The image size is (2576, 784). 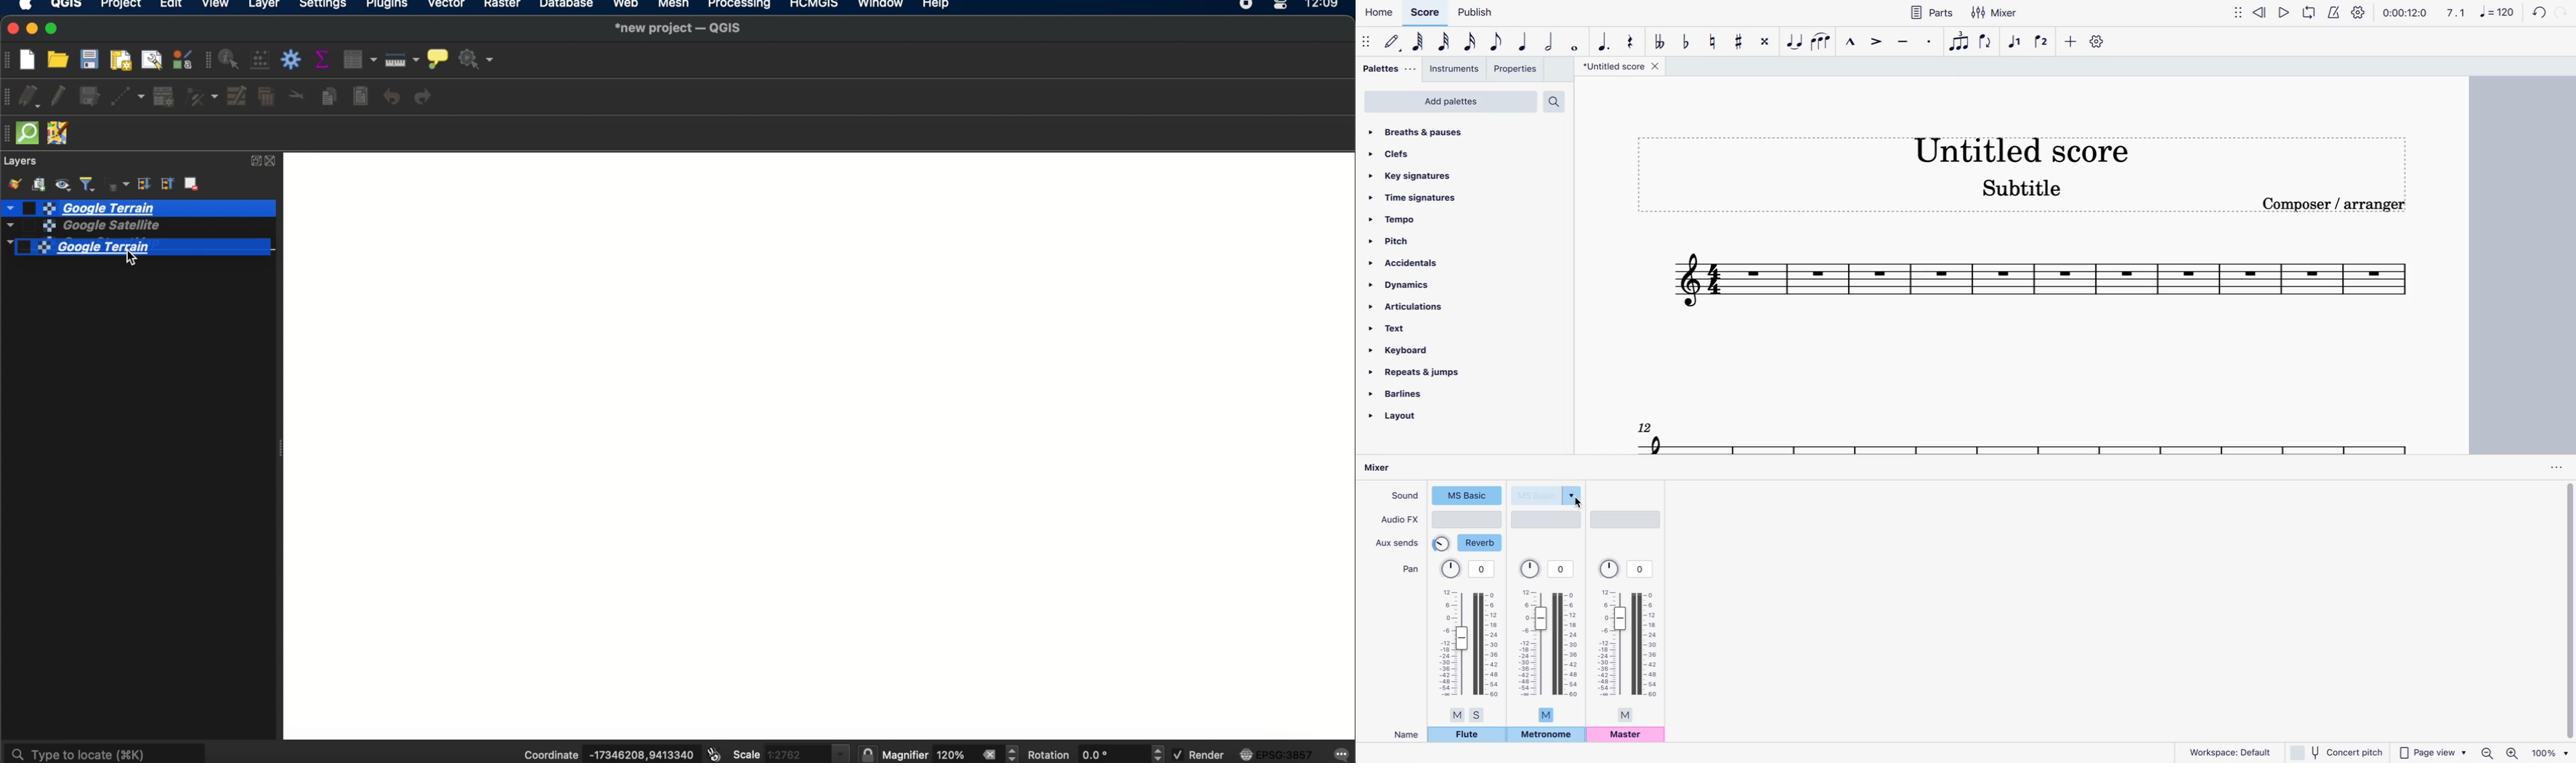 What do you see at coordinates (1384, 468) in the screenshot?
I see `mixer` at bounding box center [1384, 468].